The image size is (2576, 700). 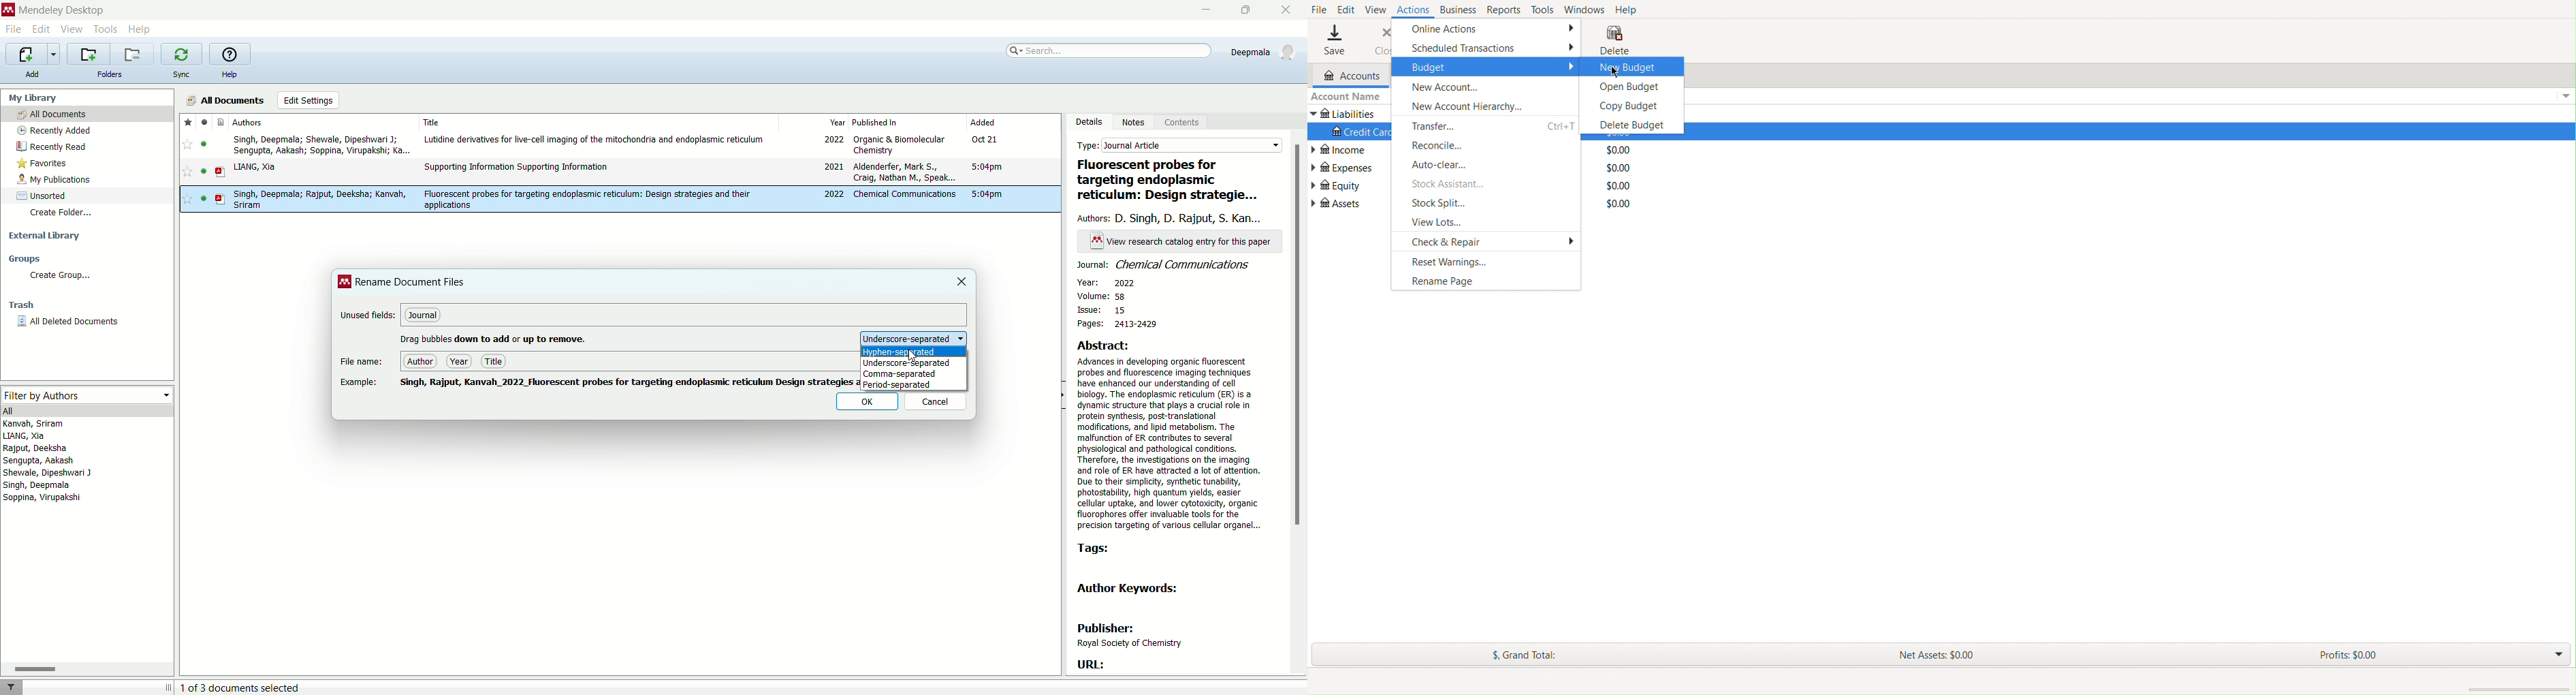 What do you see at coordinates (59, 277) in the screenshot?
I see `create group` at bounding box center [59, 277].